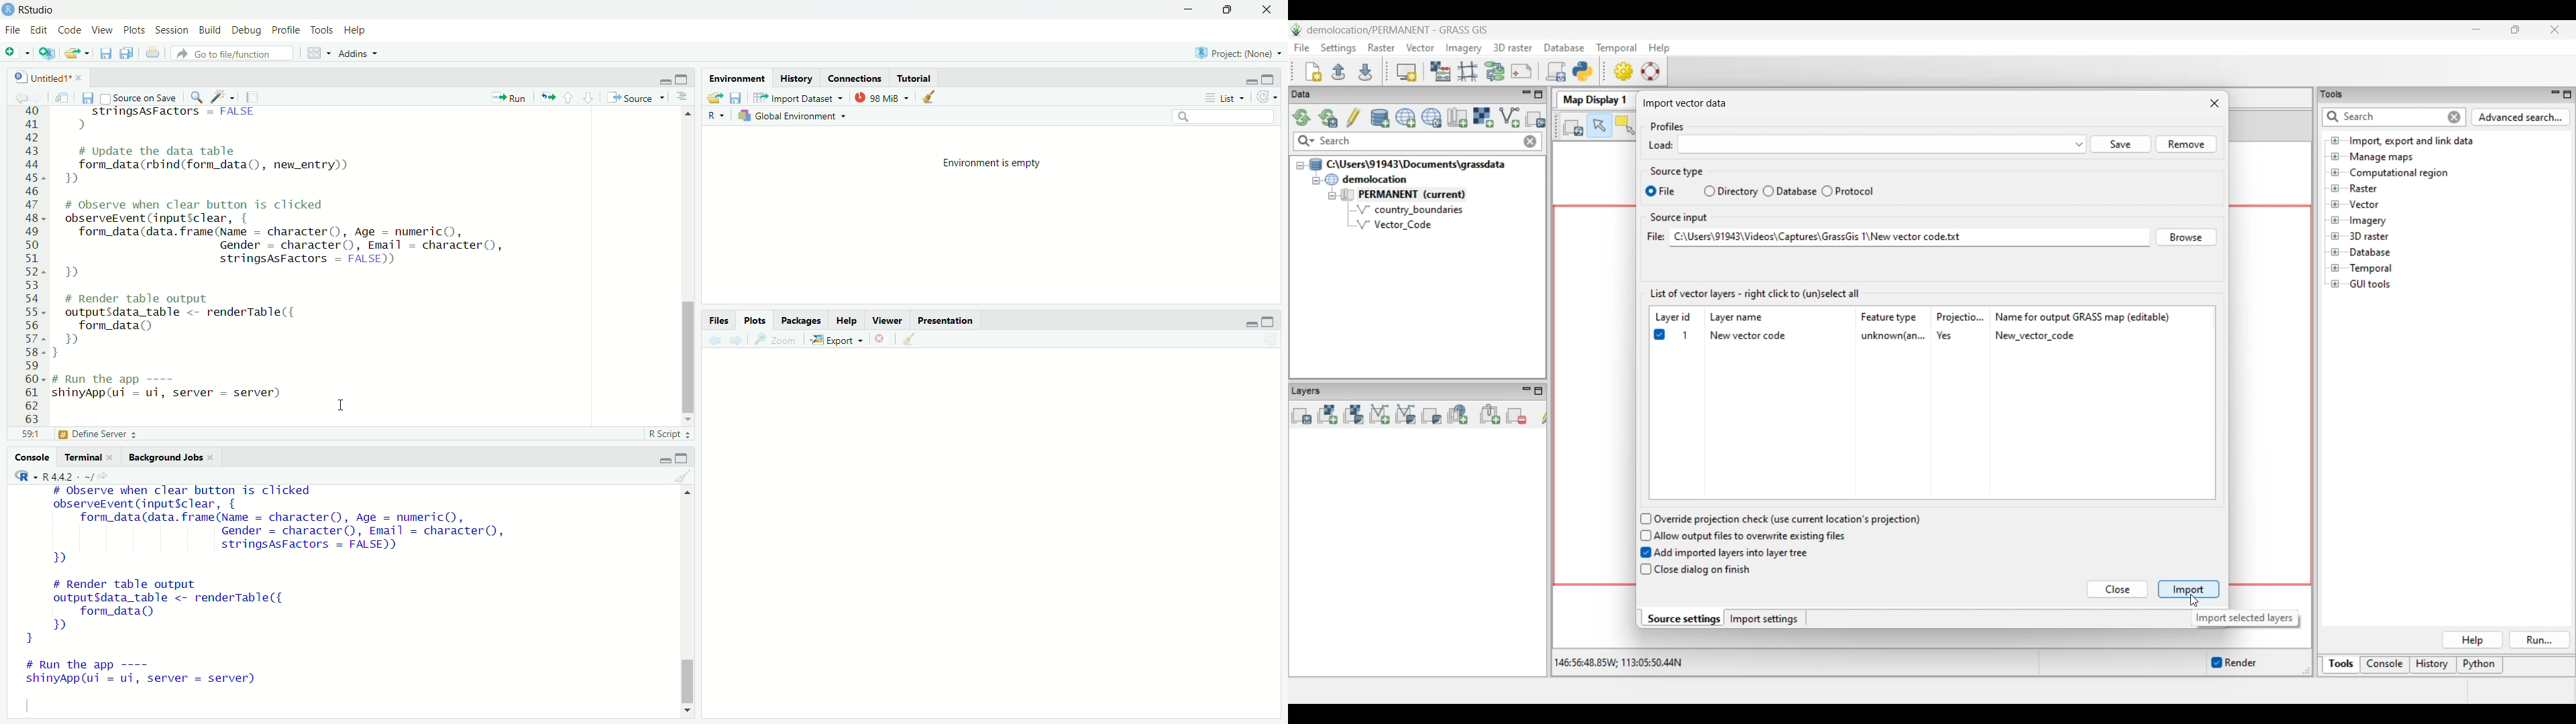 This screenshot has height=728, width=2576. Describe the element at coordinates (286, 29) in the screenshot. I see `Profile` at that location.